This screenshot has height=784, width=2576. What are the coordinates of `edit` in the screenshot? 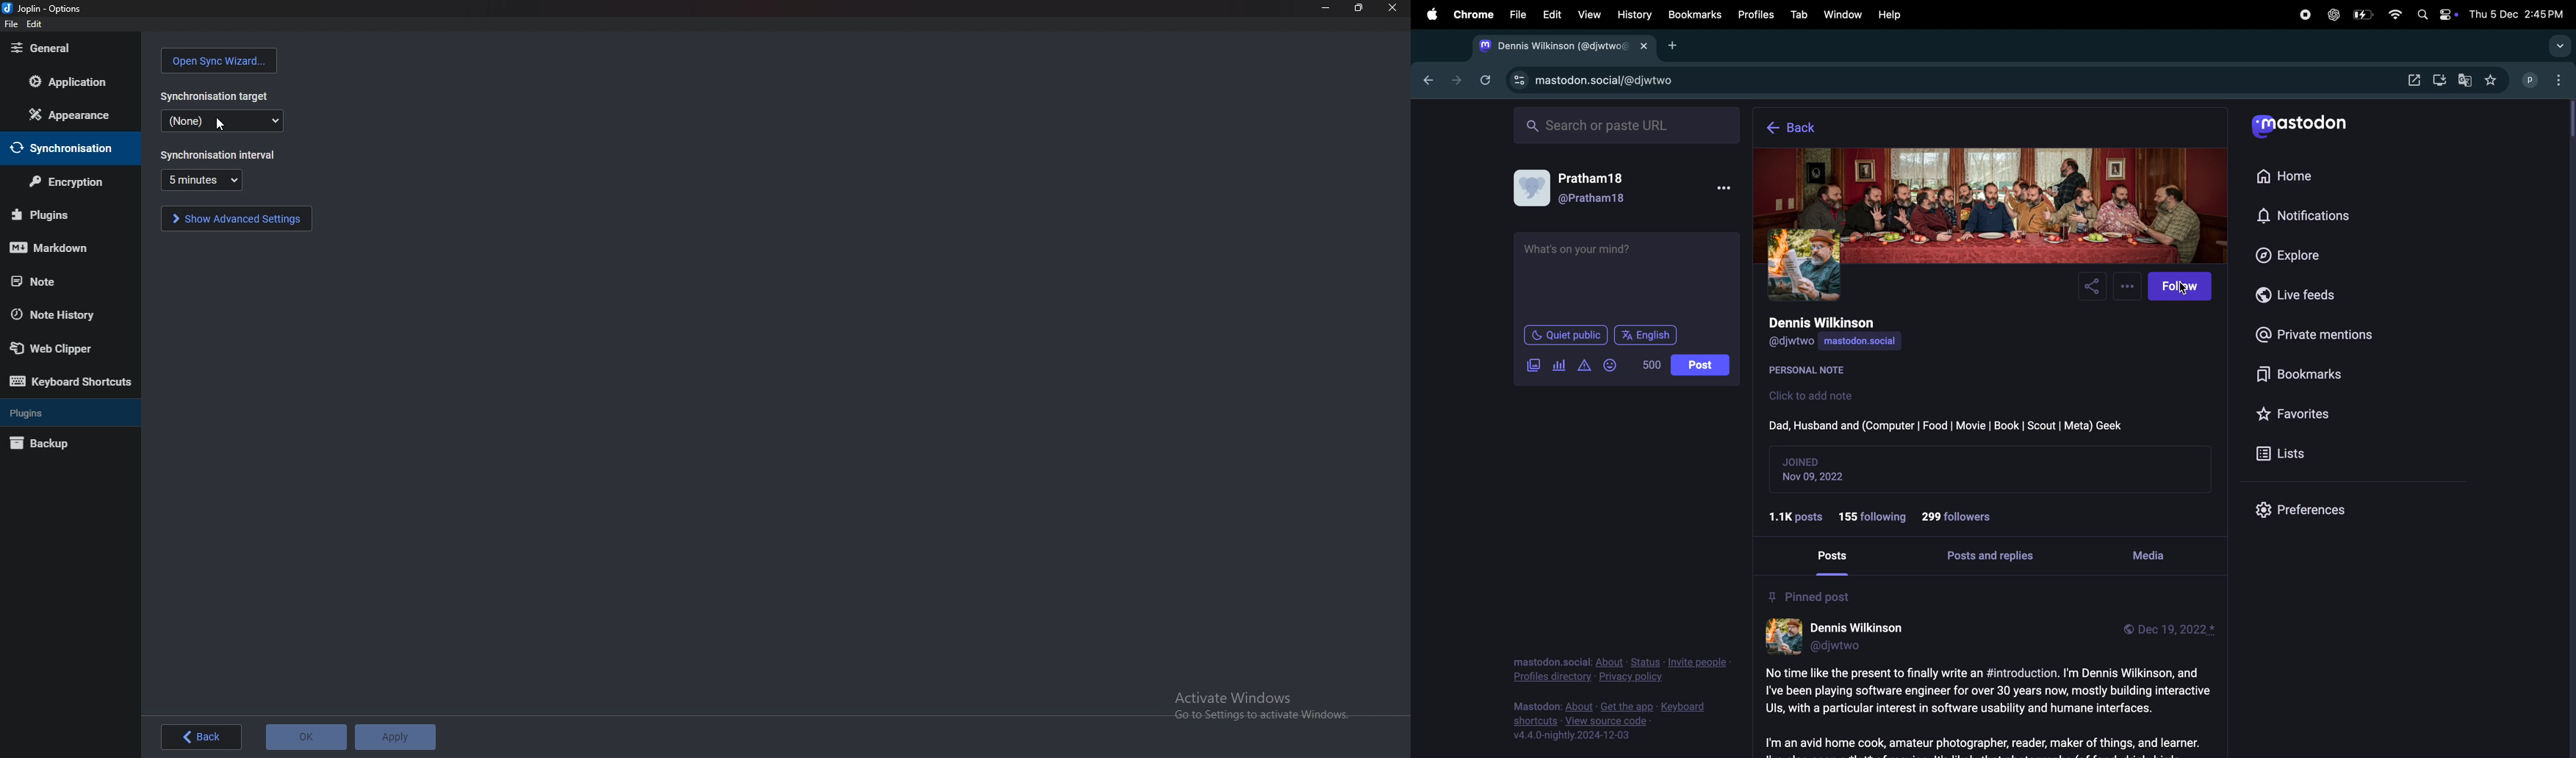 It's located at (1553, 16).